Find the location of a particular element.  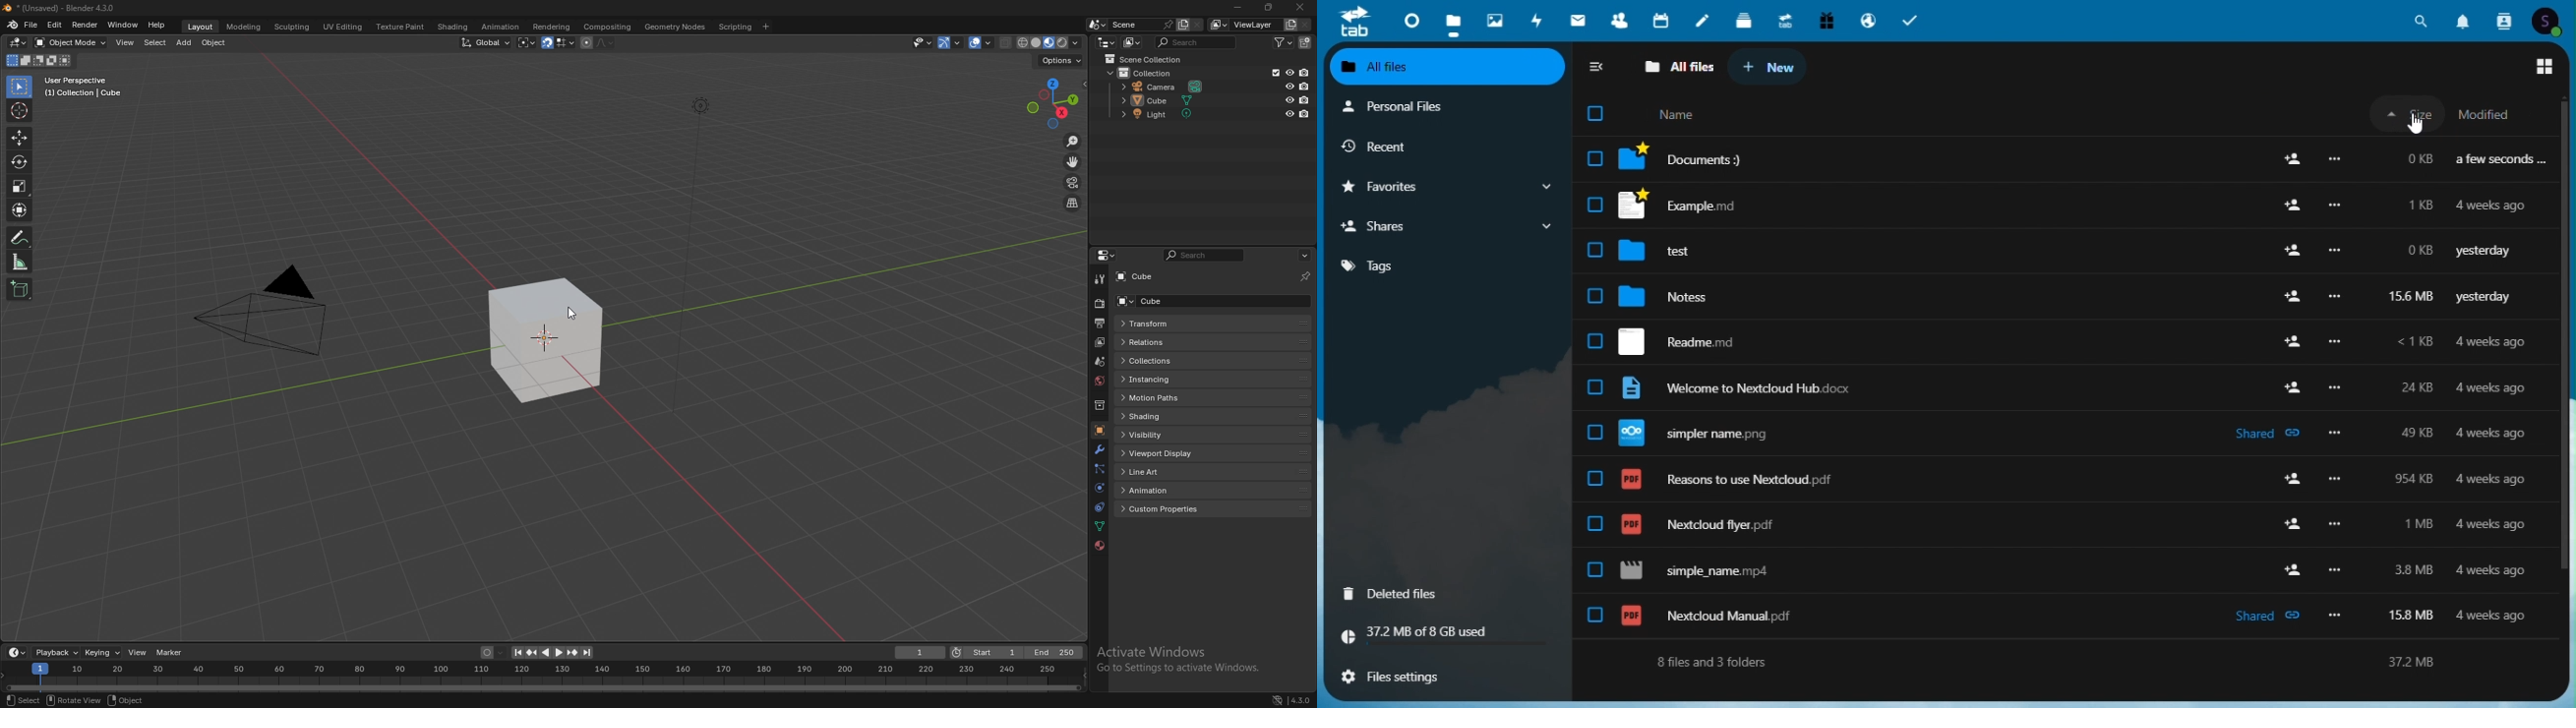

perspective/orthographic mode is located at coordinates (1073, 203).